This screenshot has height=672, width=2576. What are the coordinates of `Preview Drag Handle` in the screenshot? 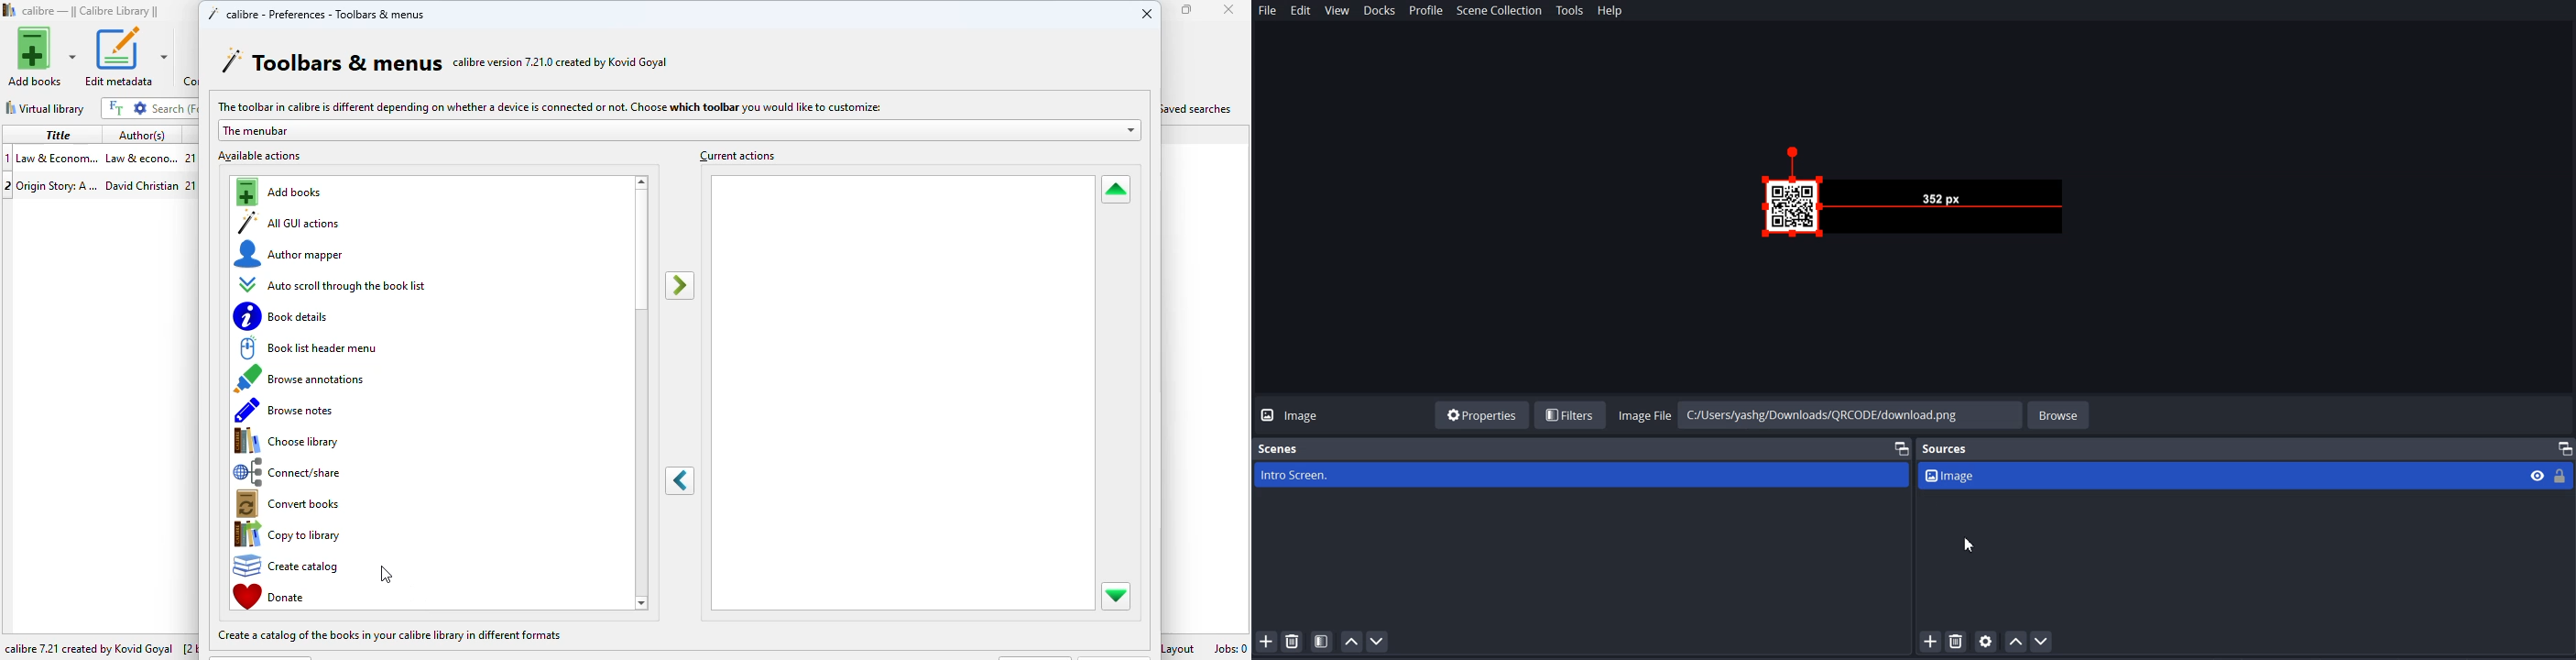 It's located at (1925, 199).